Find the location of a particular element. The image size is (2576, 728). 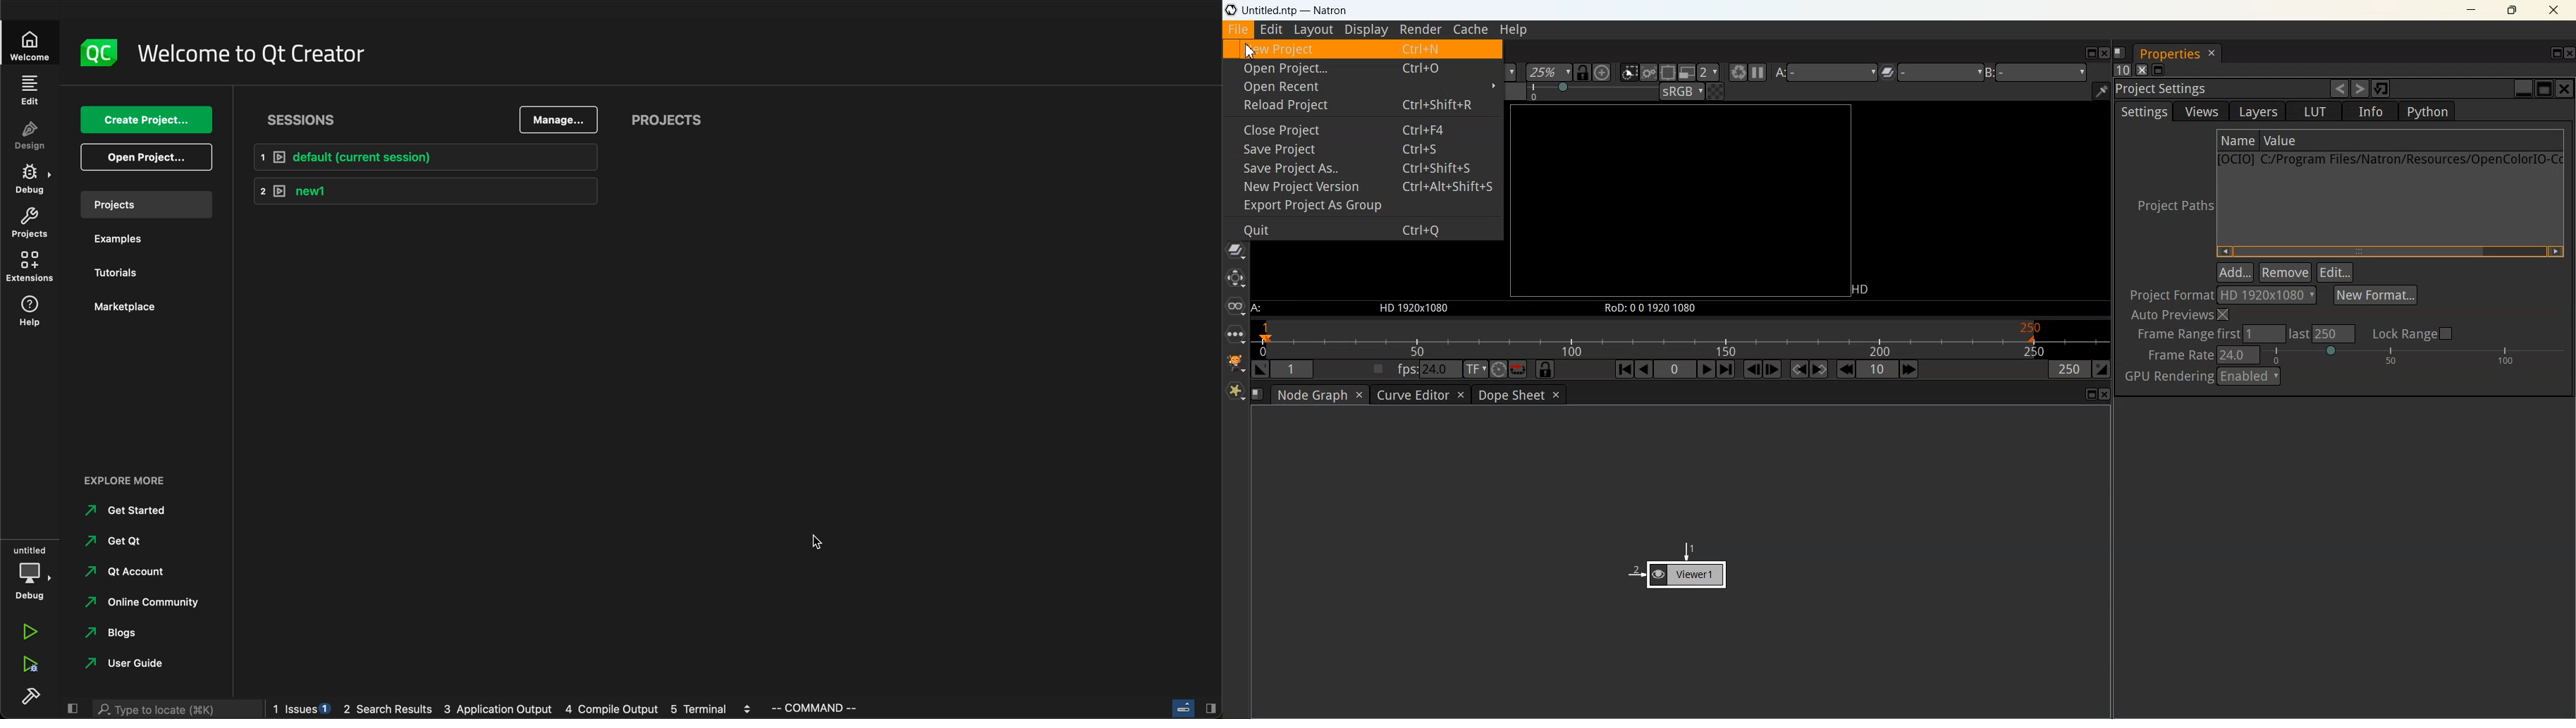

Scale the image is located at coordinates (1602, 72).